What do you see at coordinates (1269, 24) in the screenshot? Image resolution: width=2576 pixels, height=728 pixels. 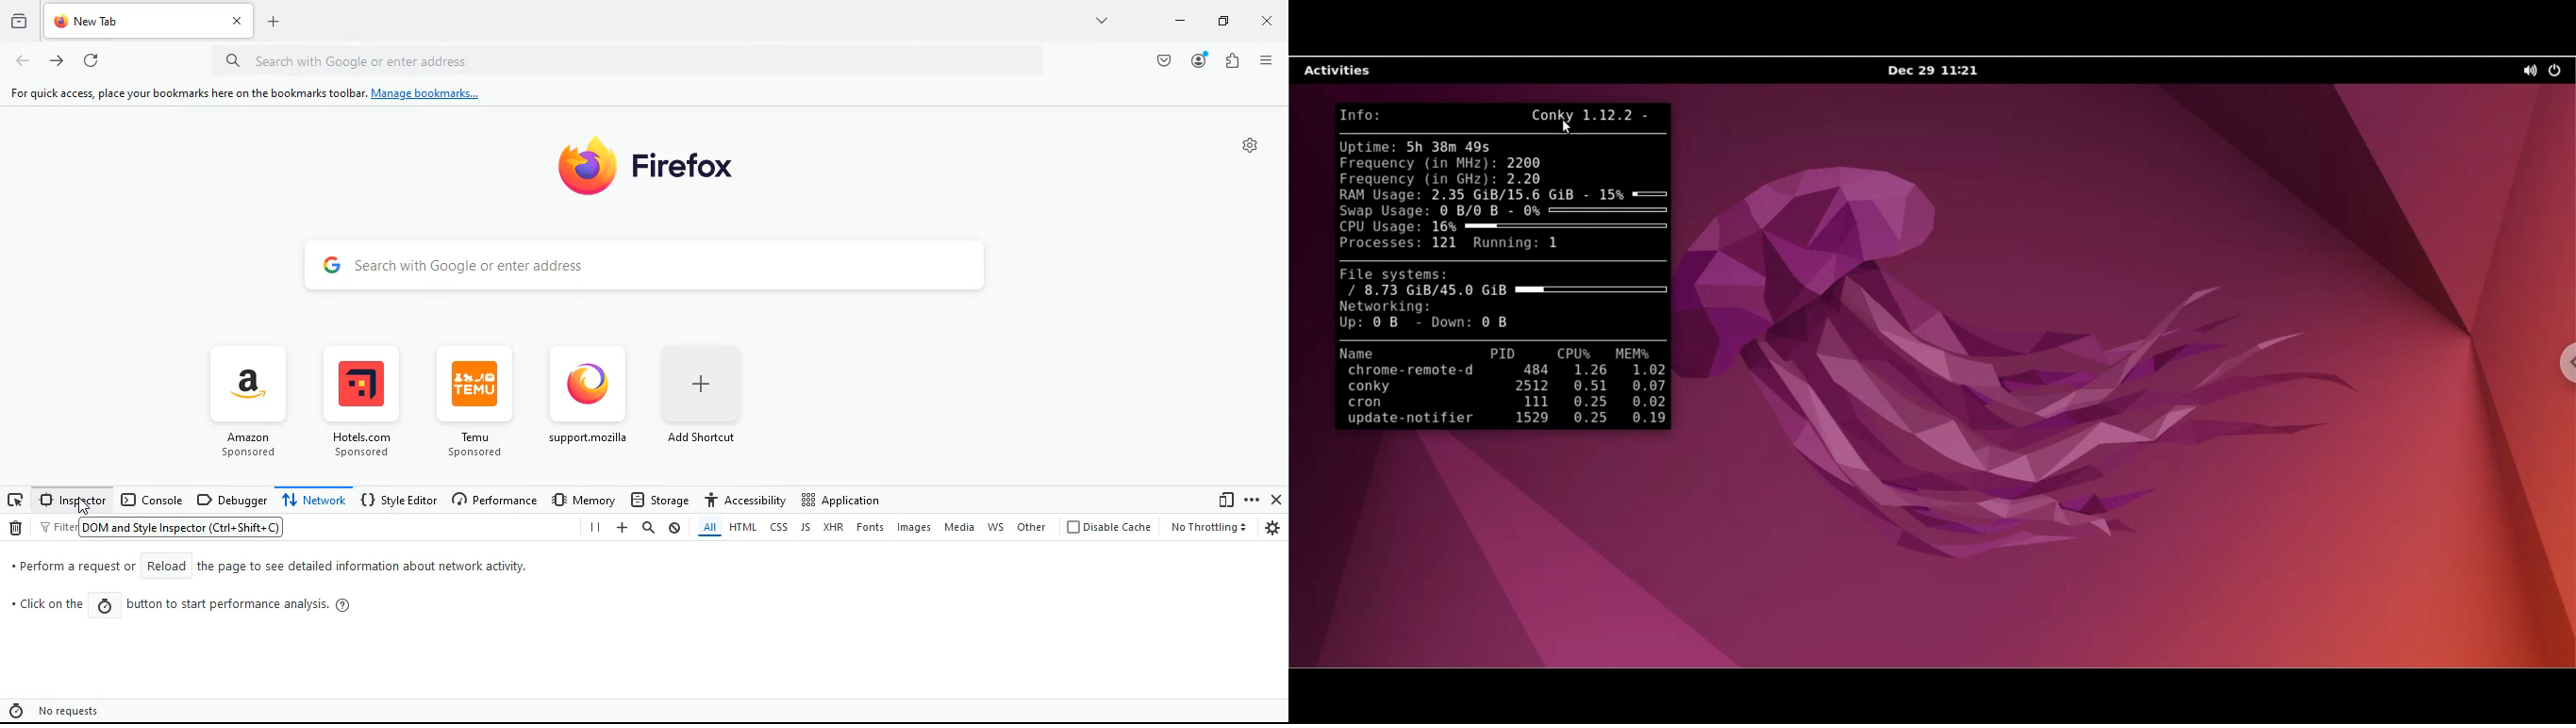 I see `close` at bounding box center [1269, 24].